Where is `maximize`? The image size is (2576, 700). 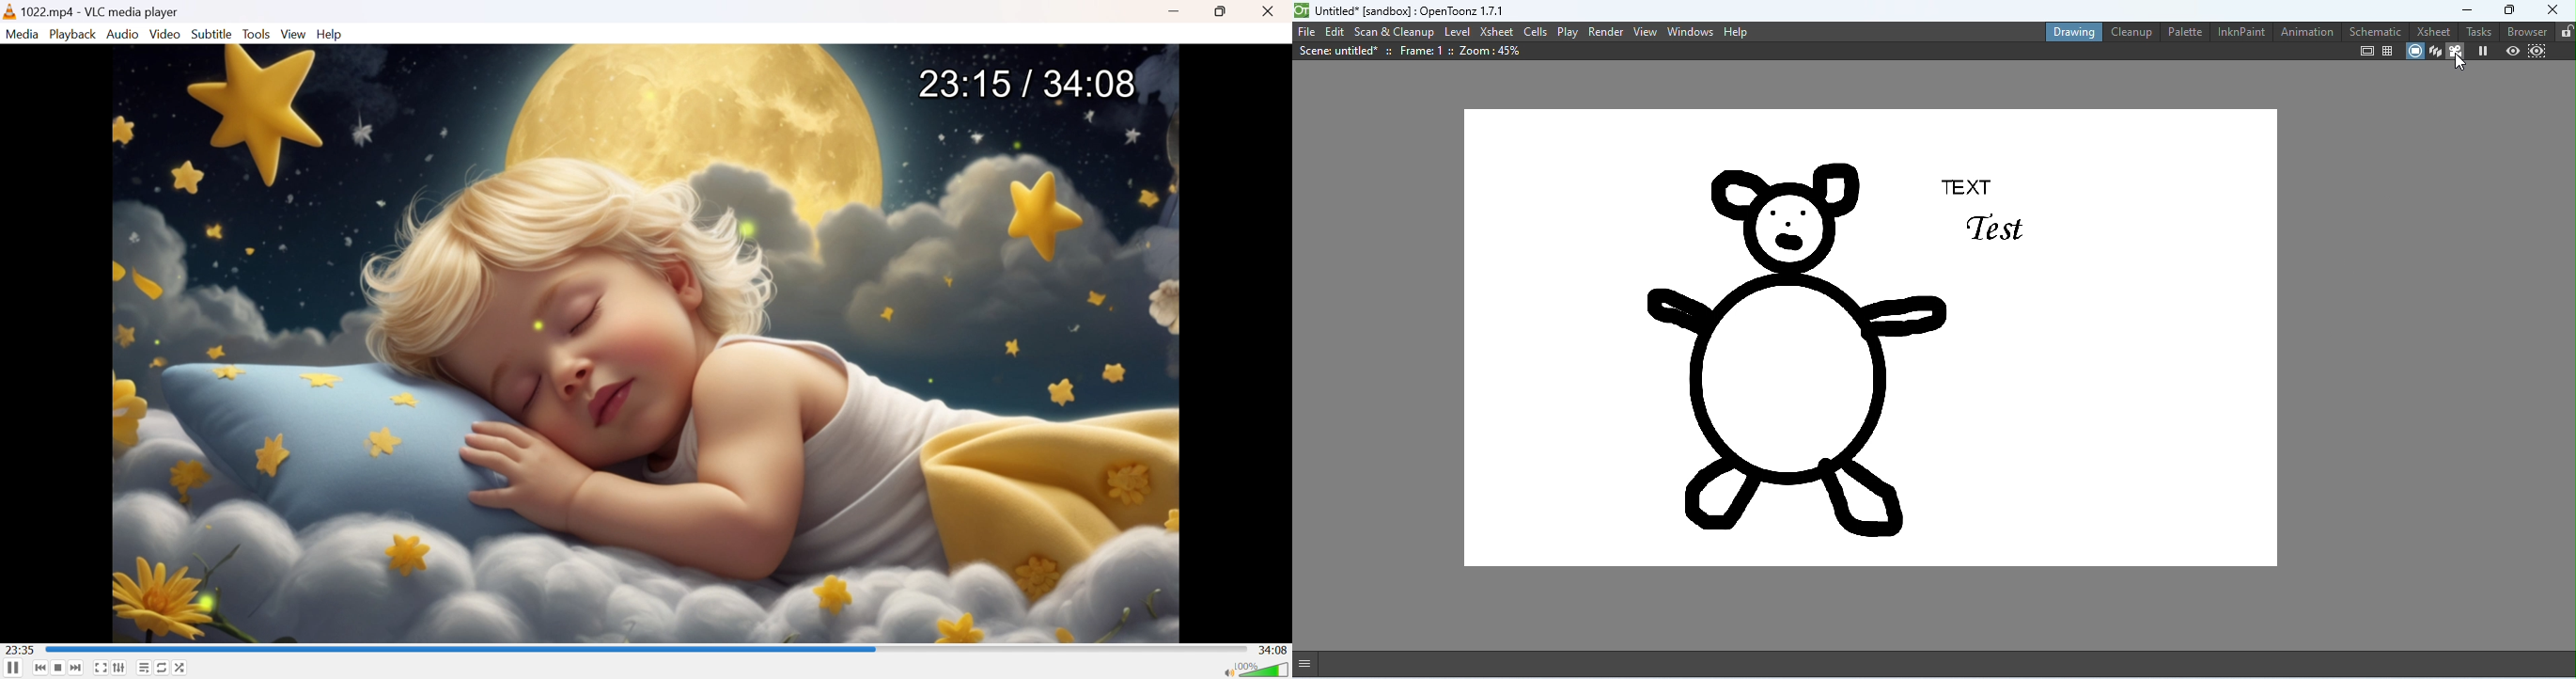
maximize is located at coordinates (2506, 9).